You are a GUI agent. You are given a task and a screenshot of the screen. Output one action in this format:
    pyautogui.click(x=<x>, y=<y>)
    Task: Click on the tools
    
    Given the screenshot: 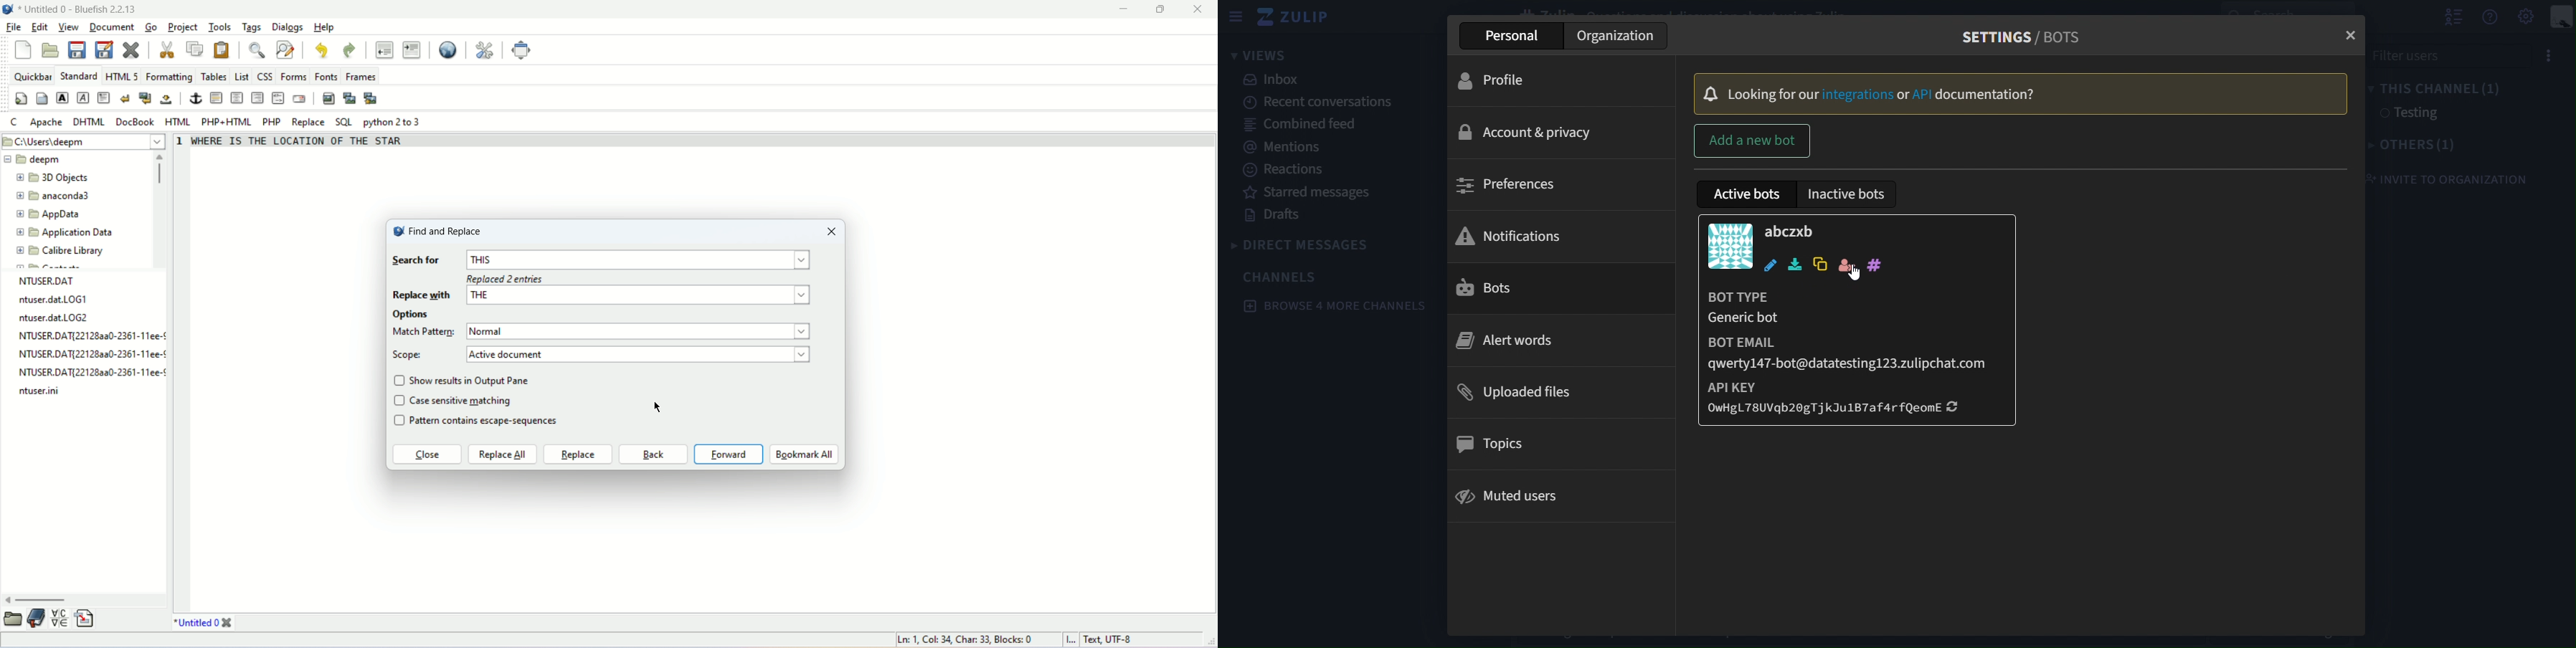 What is the action you would take?
    pyautogui.click(x=218, y=28)
    